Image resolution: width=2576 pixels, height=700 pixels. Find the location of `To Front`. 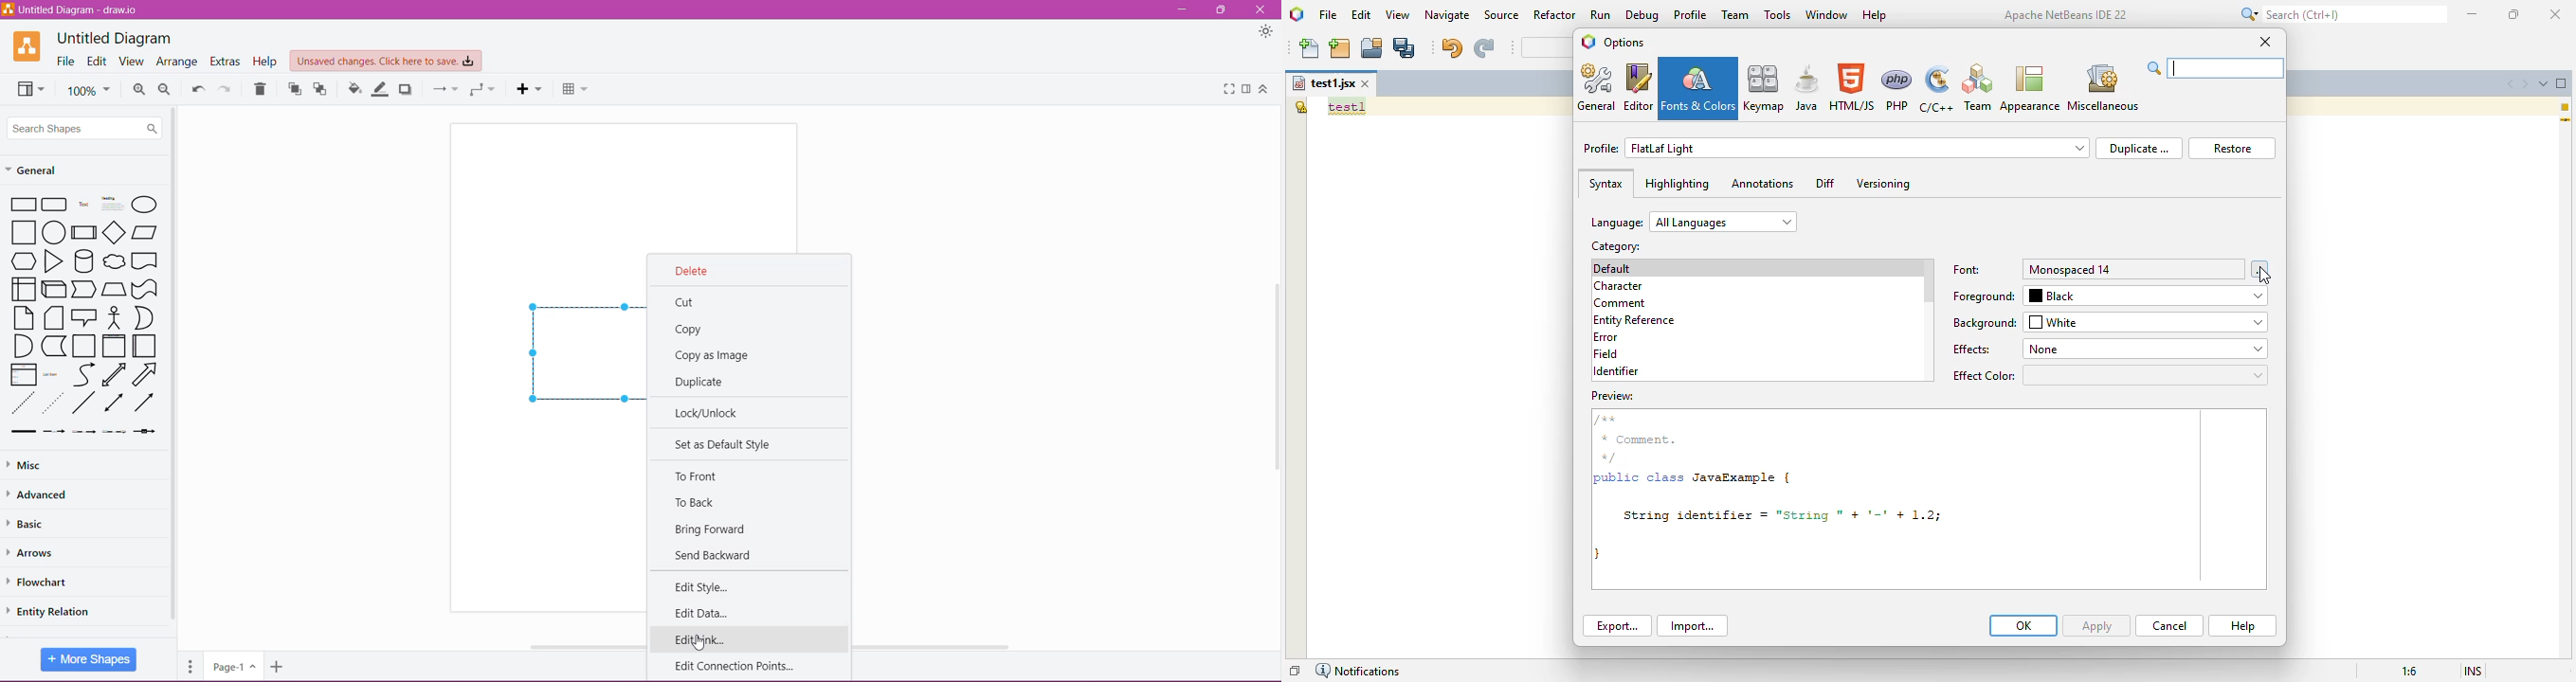

To Front is located at coordinates (699, 475).